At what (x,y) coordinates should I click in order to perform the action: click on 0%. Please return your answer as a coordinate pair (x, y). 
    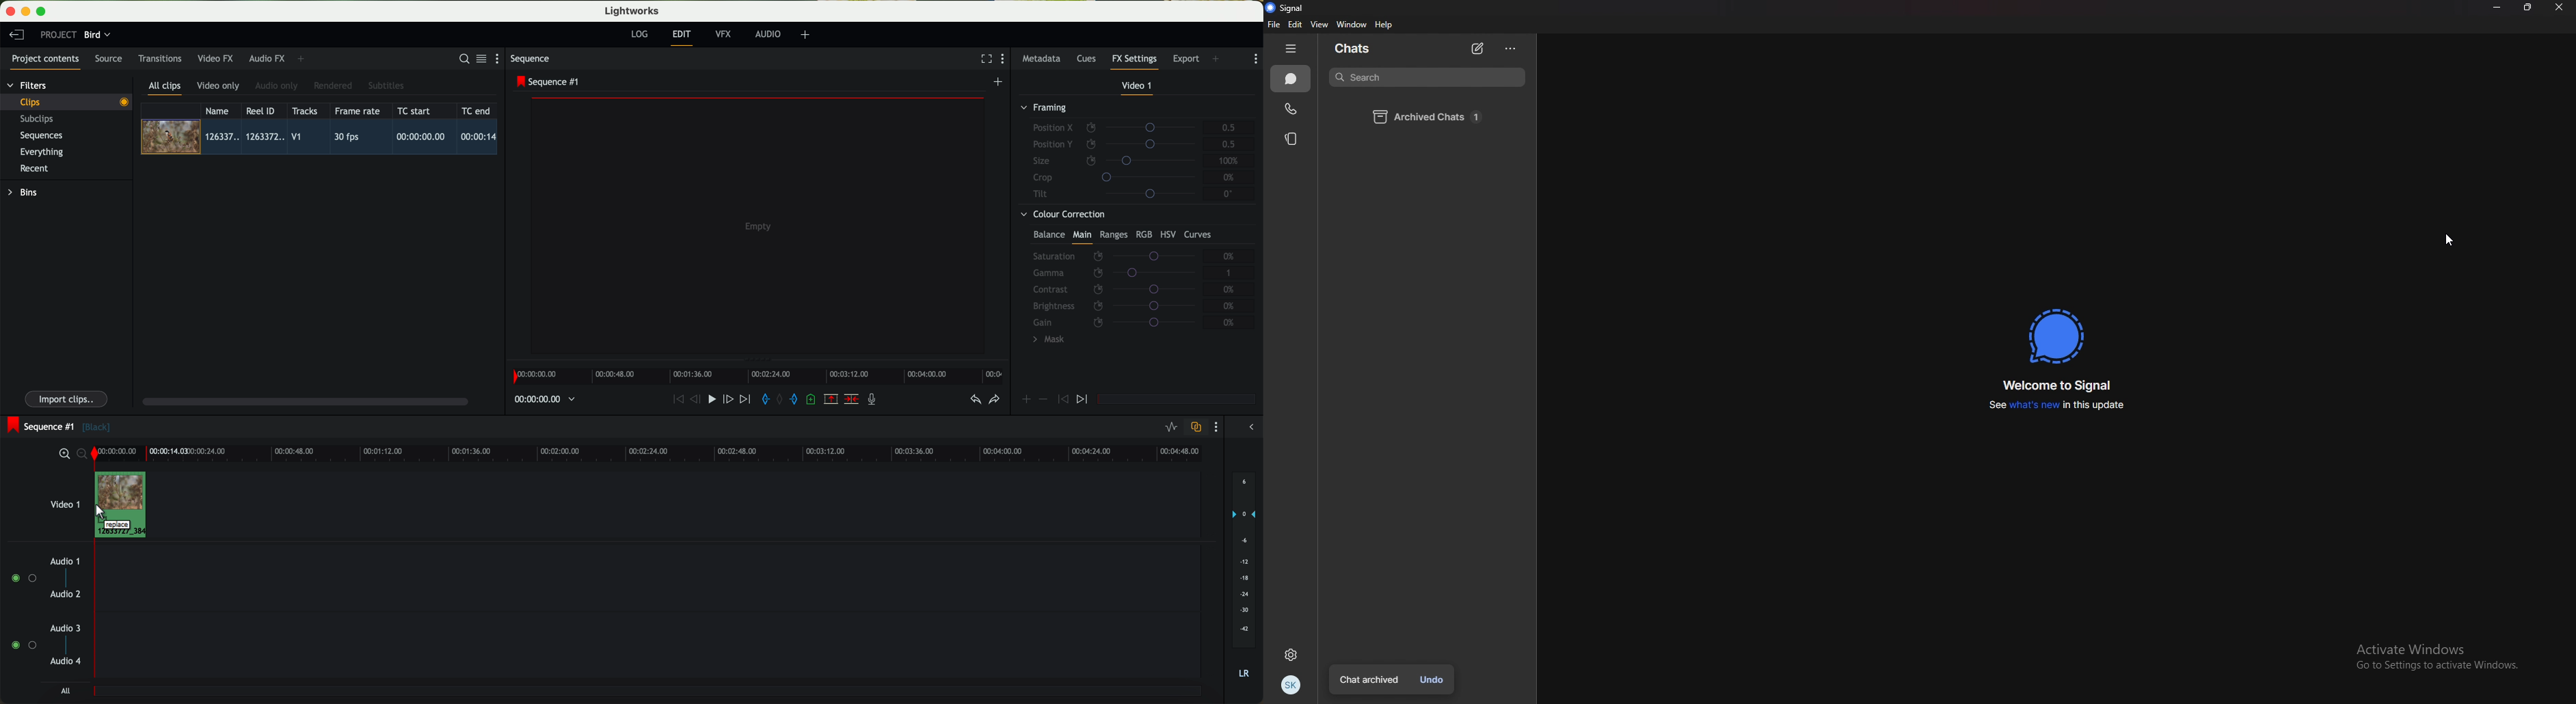
    Looking at the image, I should click on (1230, 178).